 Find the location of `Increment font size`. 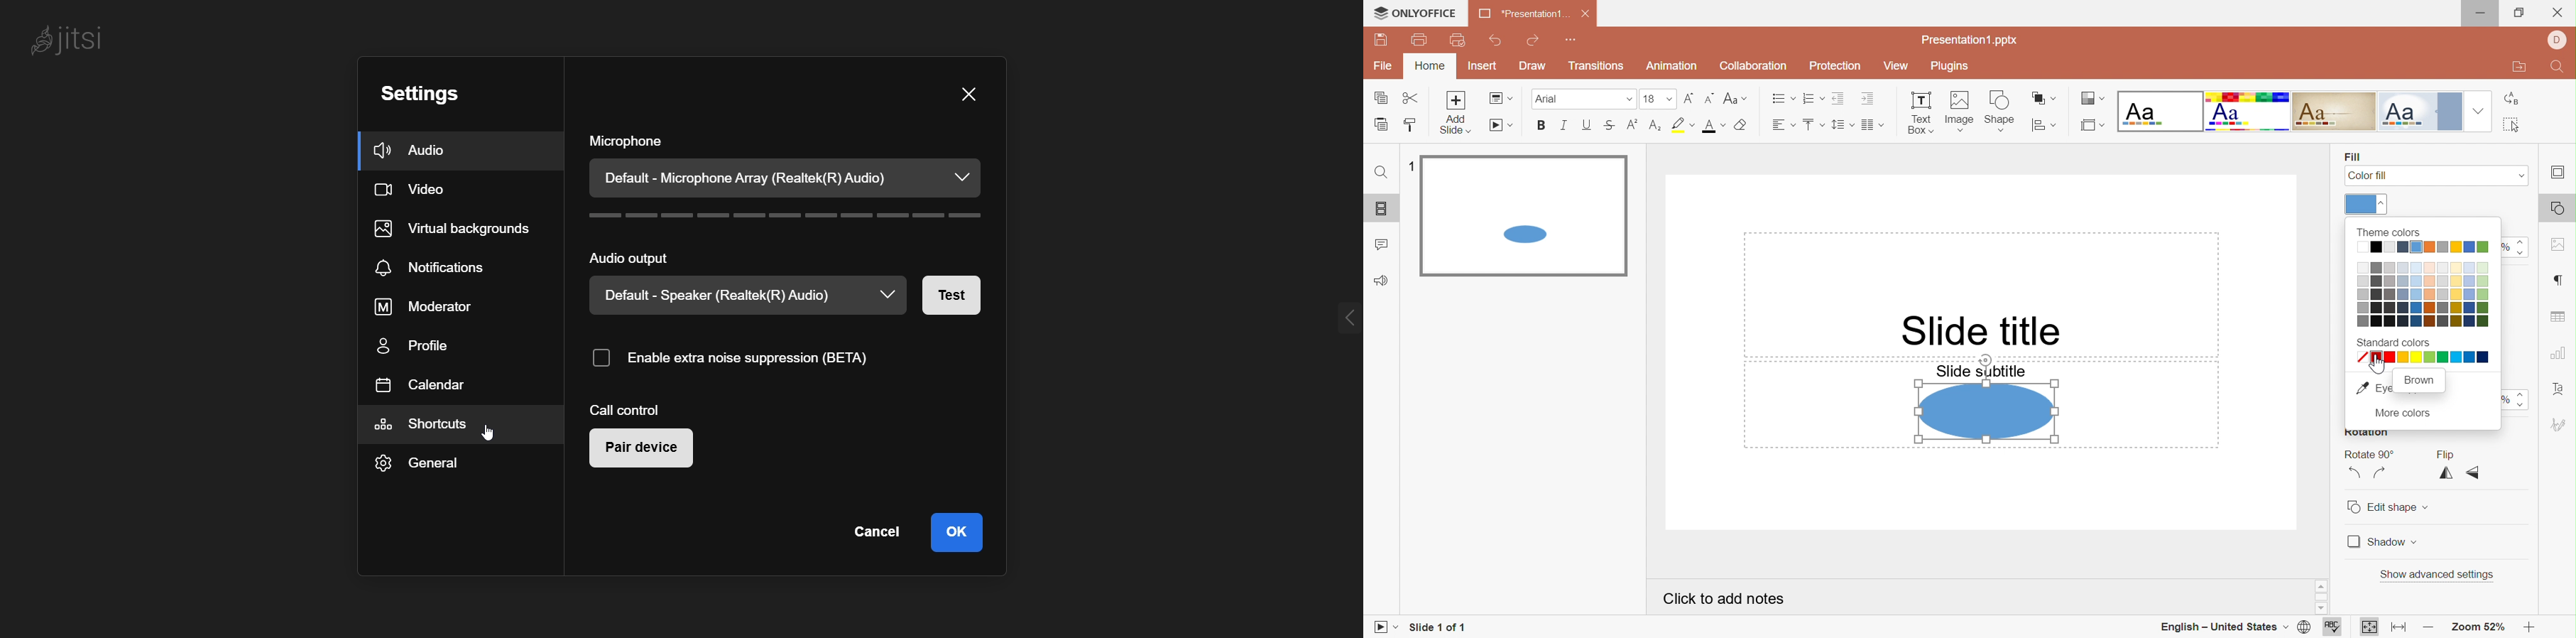

Increment font size is located at coordinates (1688, 97).